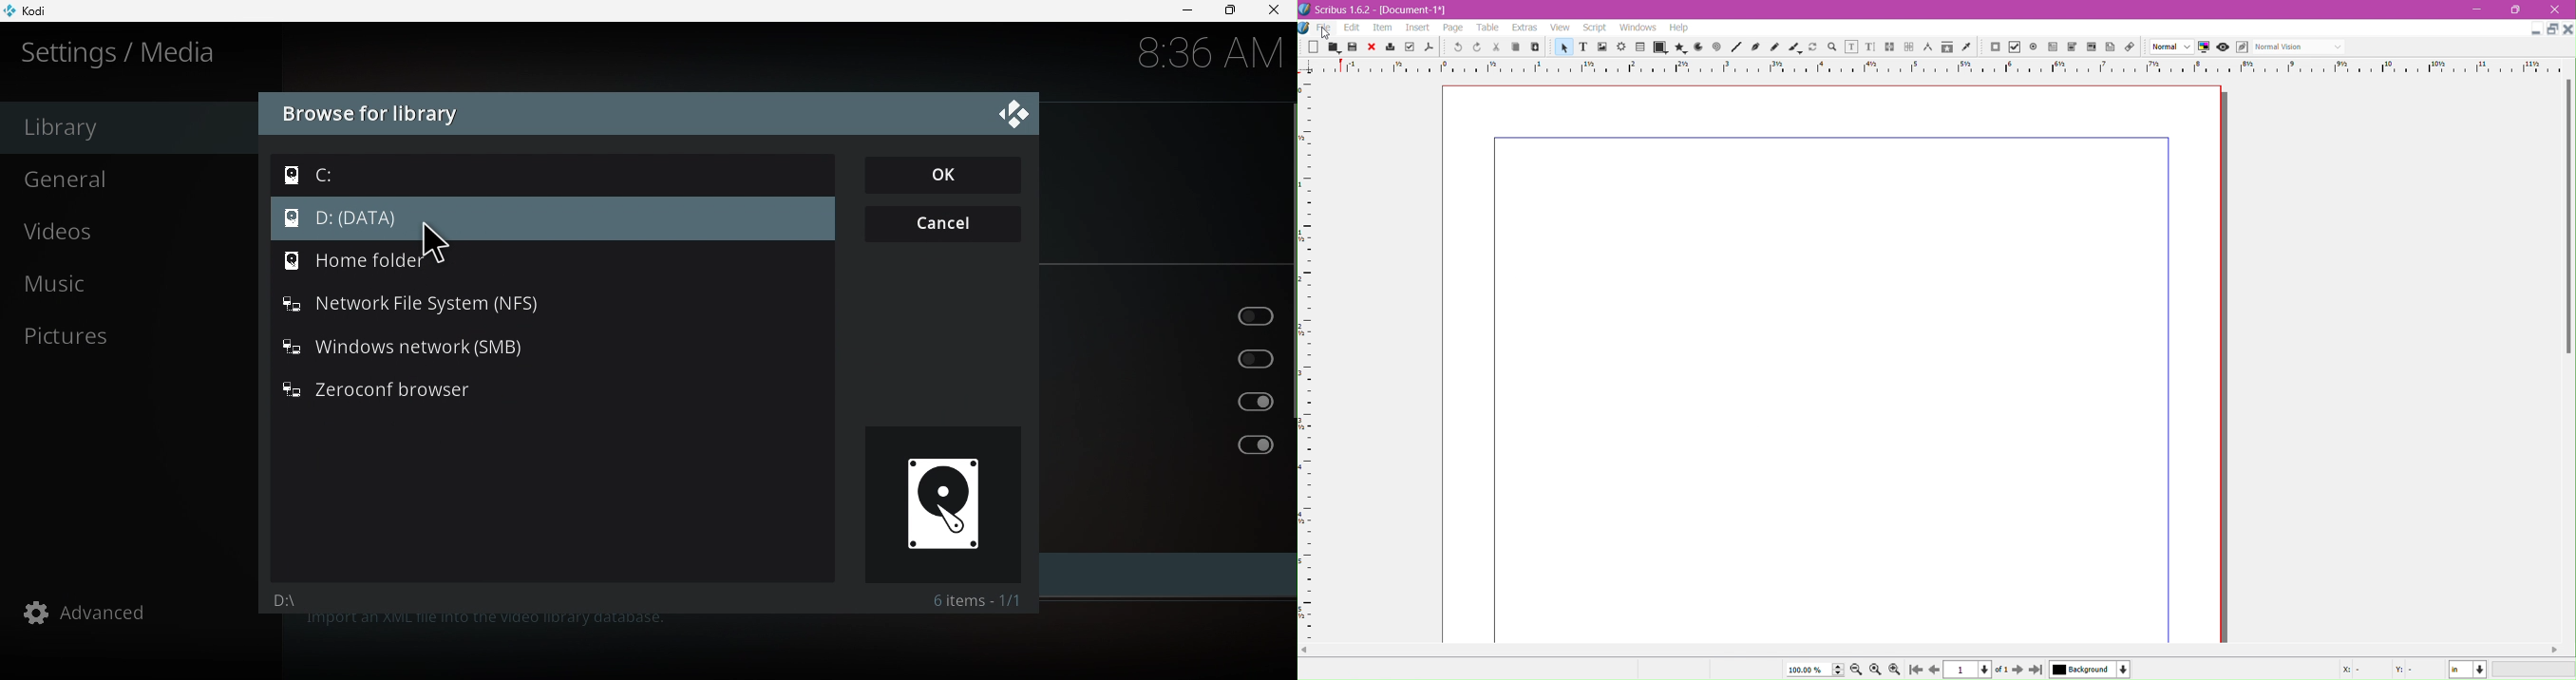  Describe the element at coordinates (2014, 47) in the screenshot. I see `pdf checkbox` at that location.